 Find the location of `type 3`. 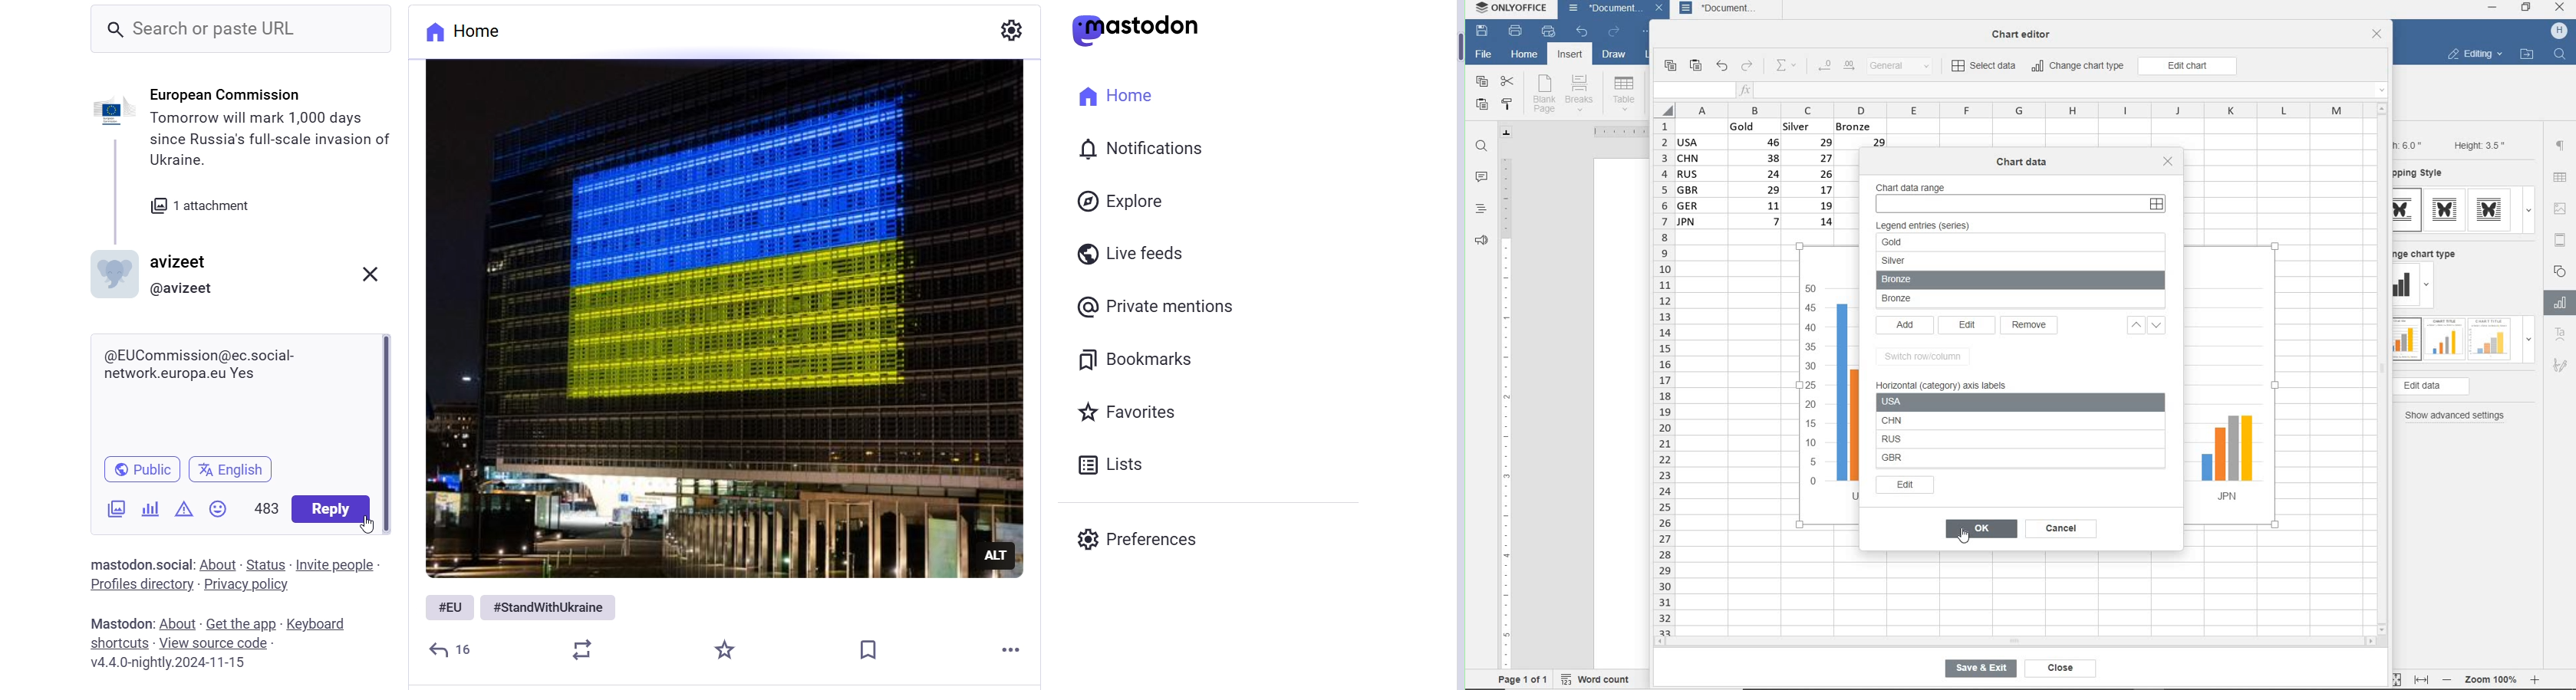

type 3 is located at coordinates (2490, 338).